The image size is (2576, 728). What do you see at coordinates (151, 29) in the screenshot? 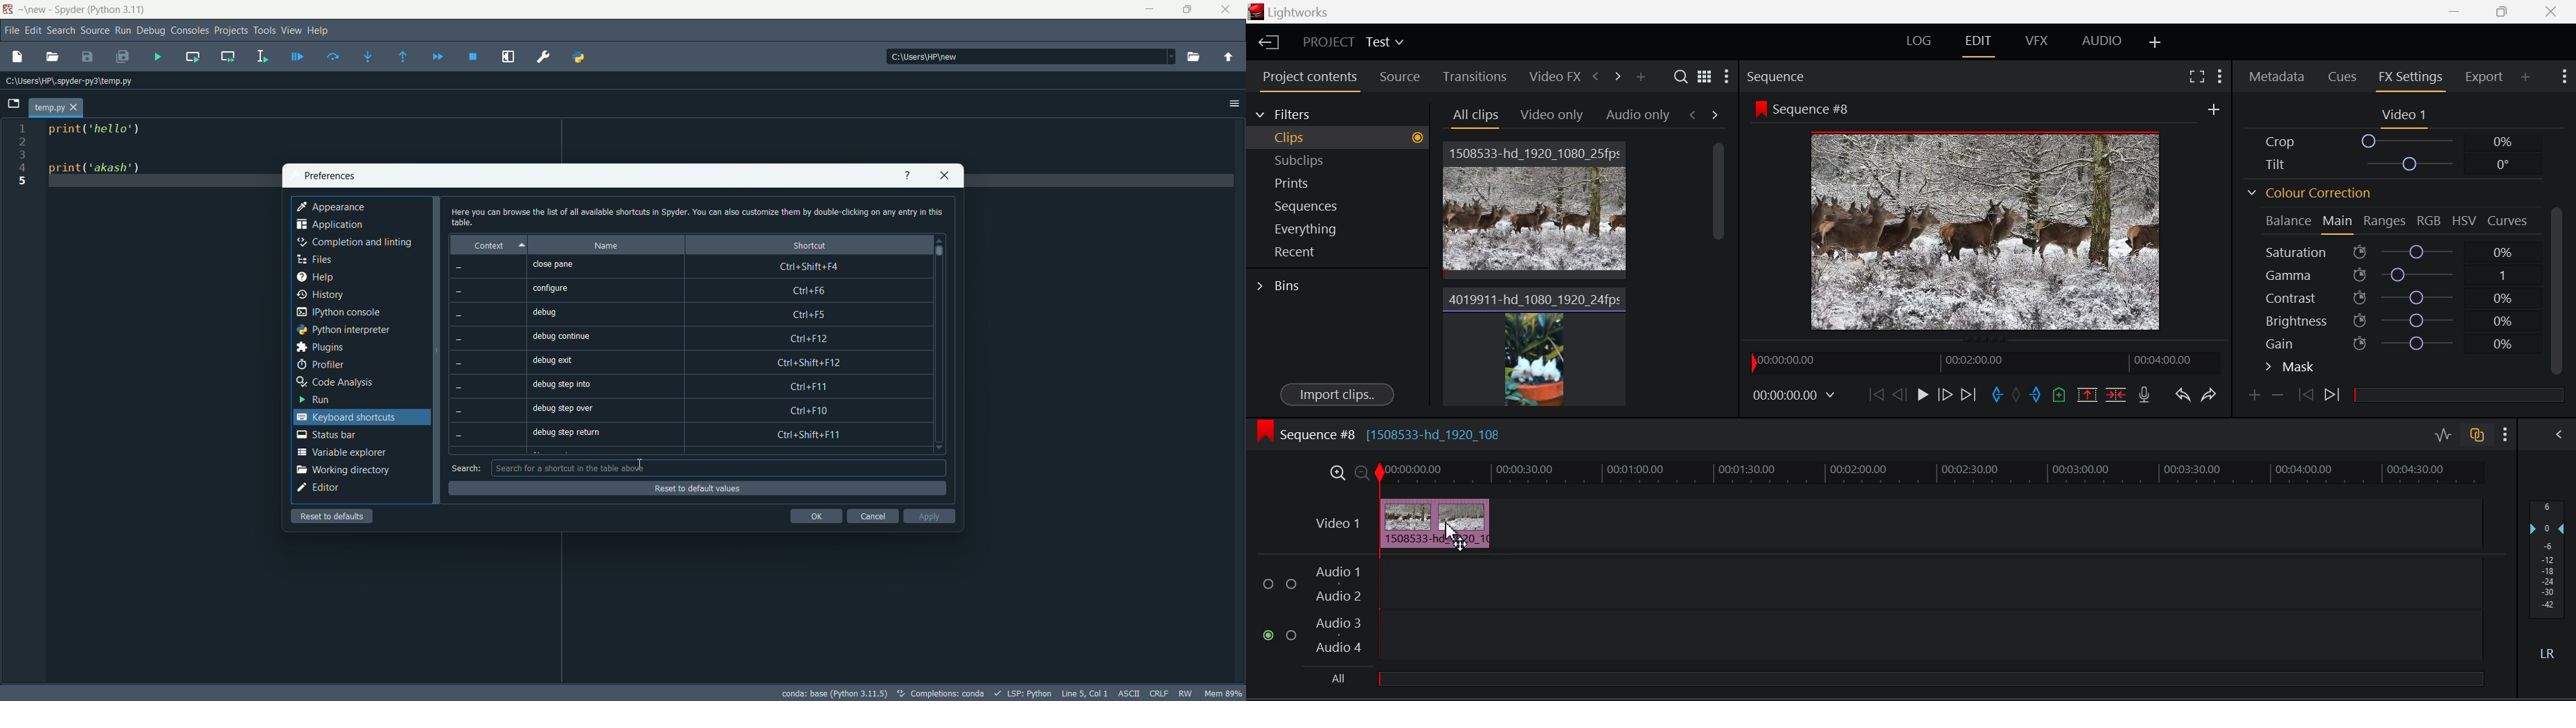
I see `debug menu` at bounding box center [151, 29].